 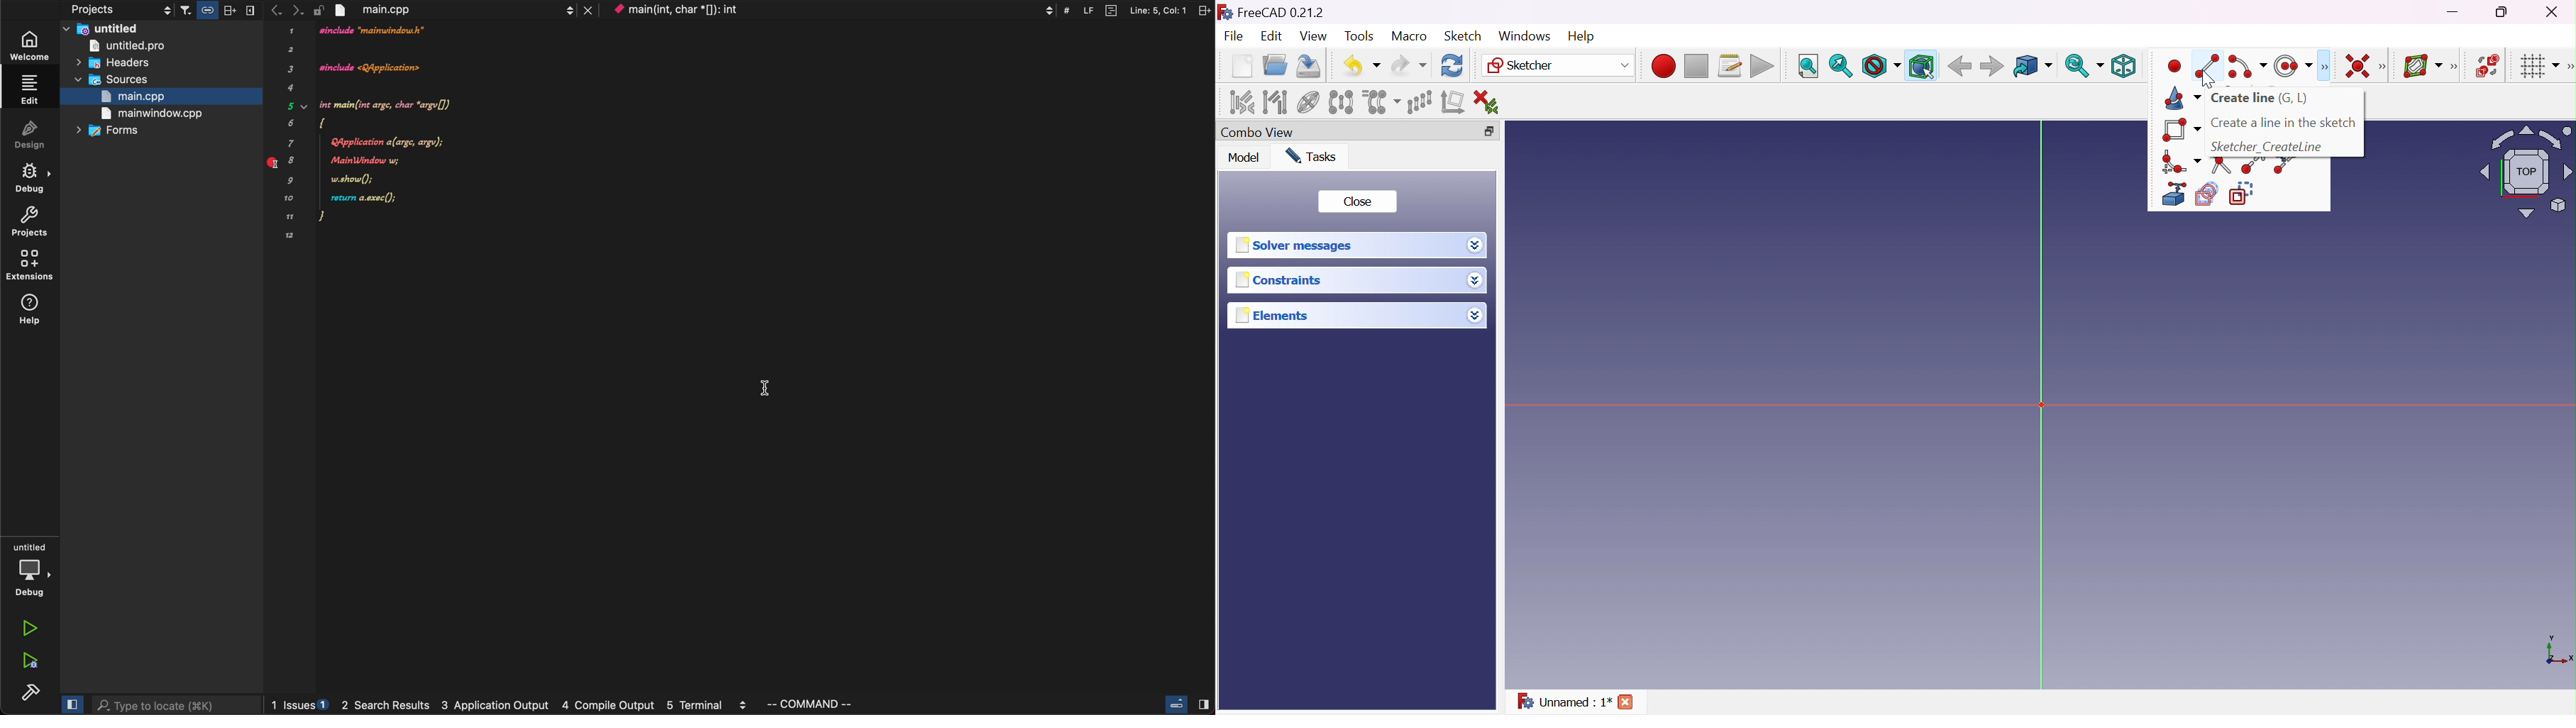 I want to click on Refresh, so click(x=1453, y=66).